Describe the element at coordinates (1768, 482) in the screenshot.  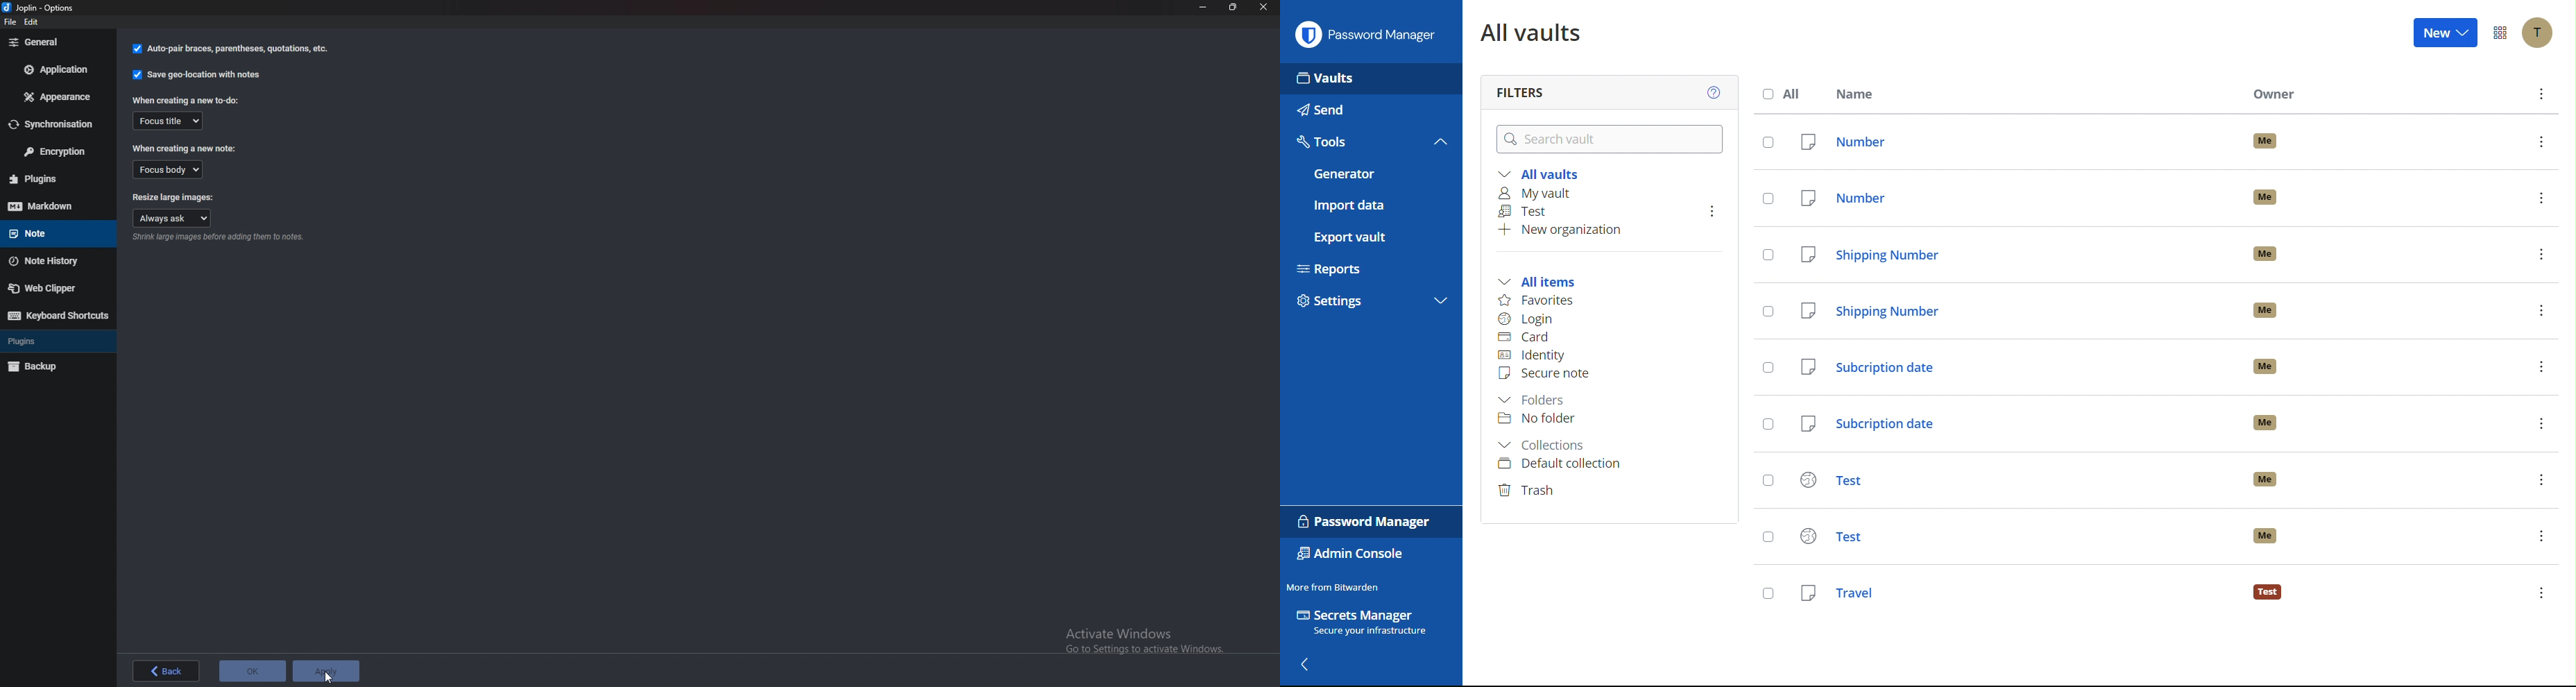
I see `select entry` at that location.